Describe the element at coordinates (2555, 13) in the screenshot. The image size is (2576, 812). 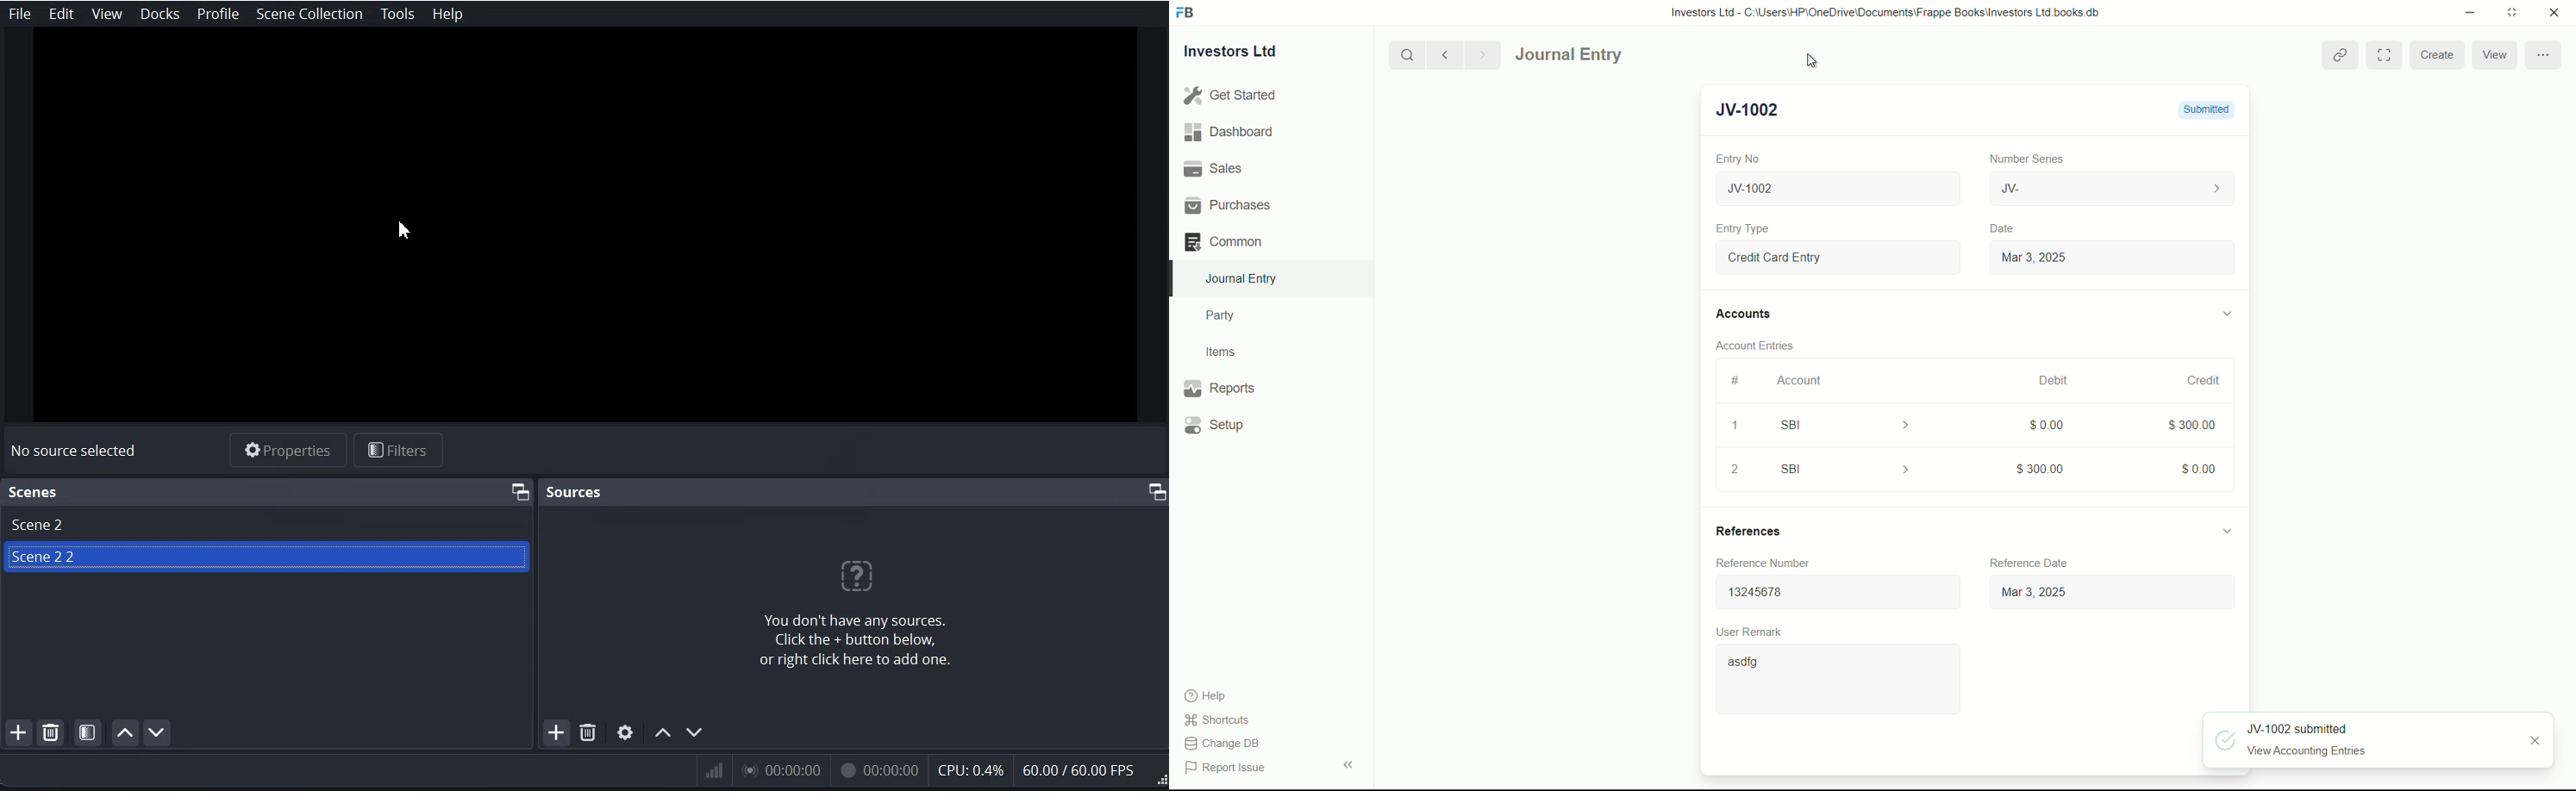
I see `close` at that location.